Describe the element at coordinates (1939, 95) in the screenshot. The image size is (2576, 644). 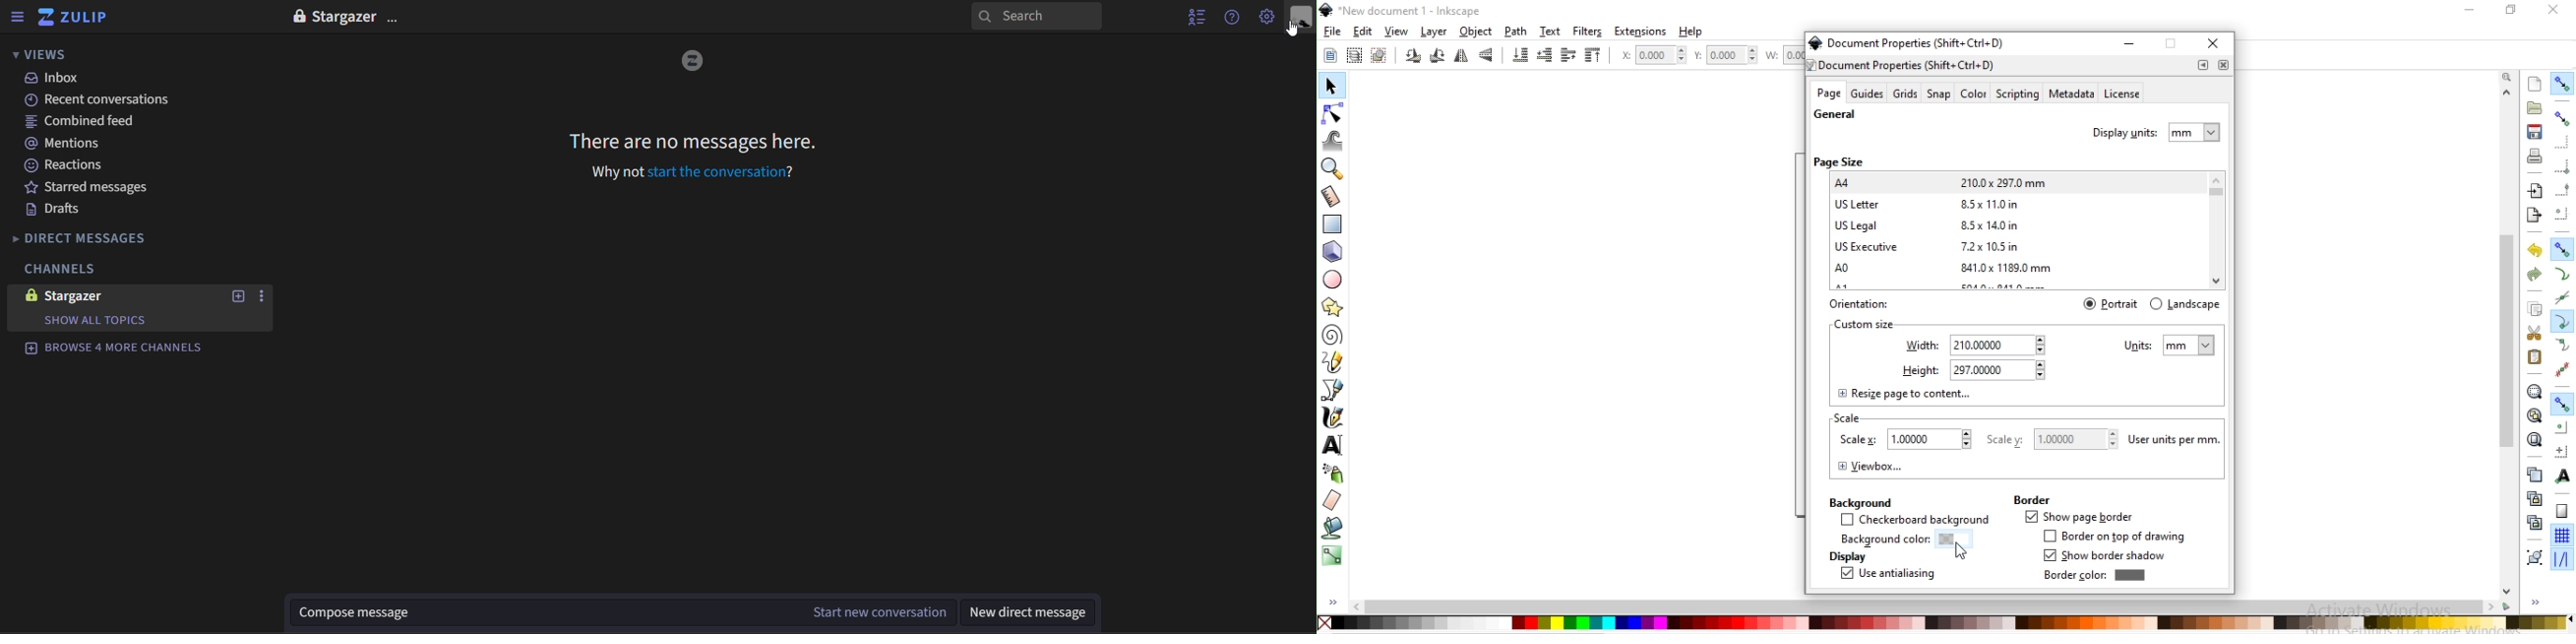
I see `snap` at that location.